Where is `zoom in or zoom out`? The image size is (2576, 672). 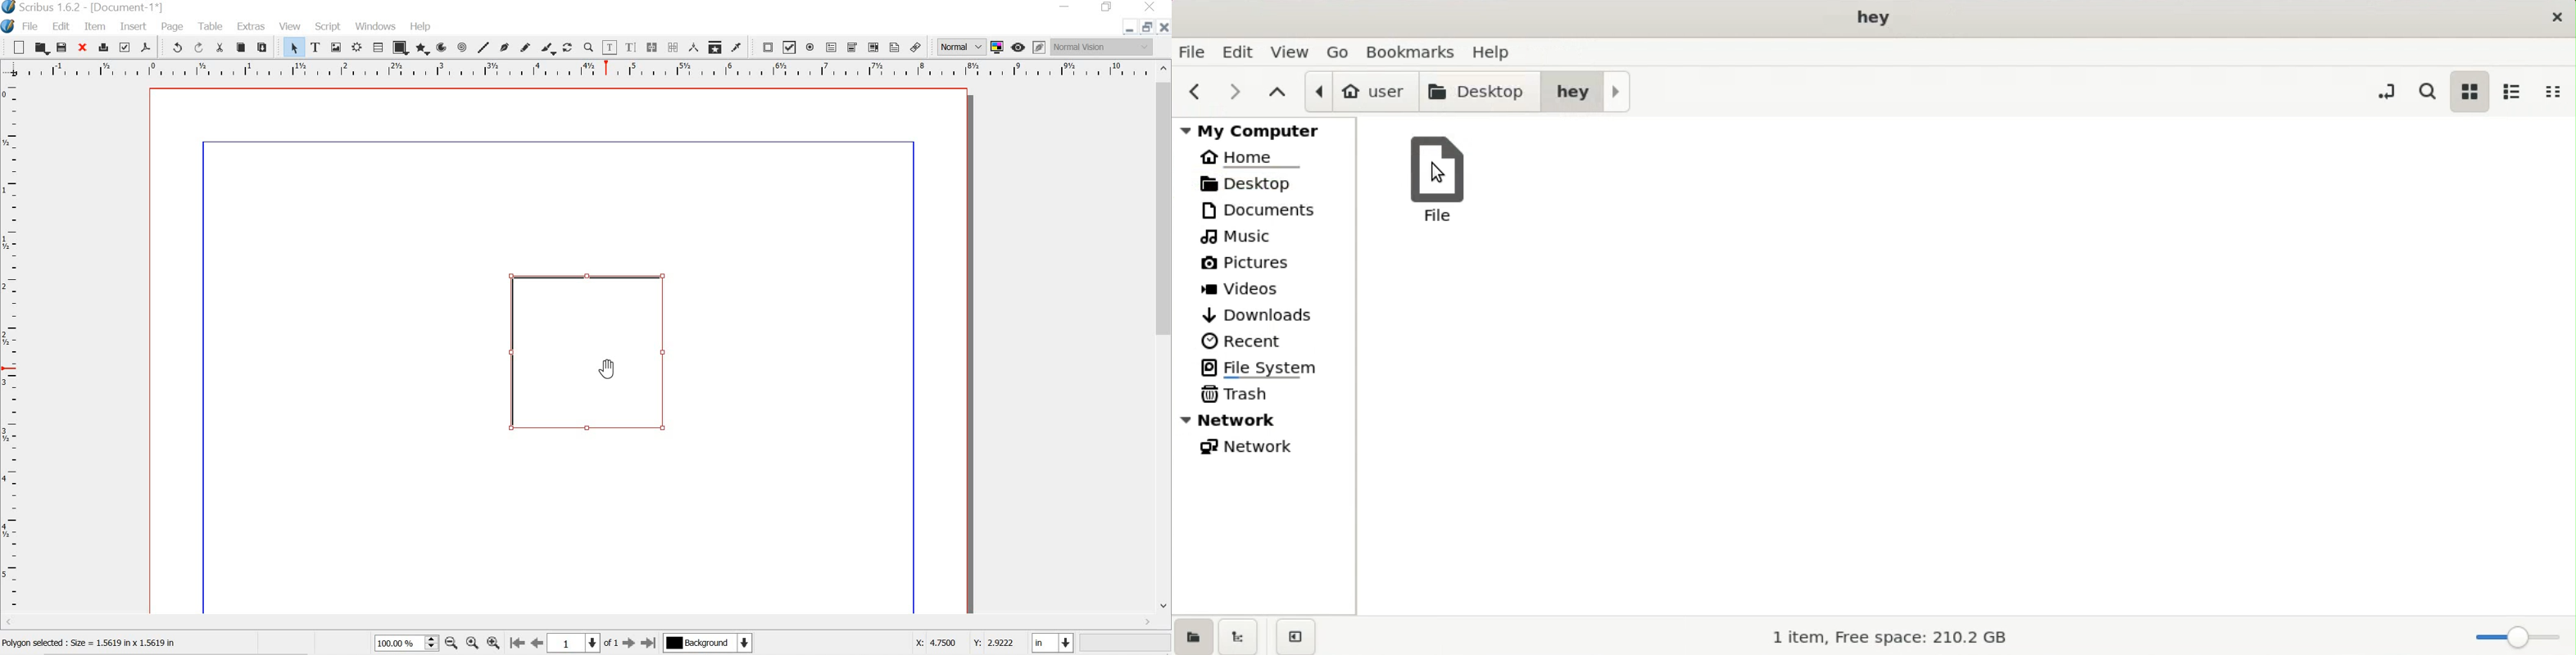 zoom in or zoom out is located at coordinates (588, 47).